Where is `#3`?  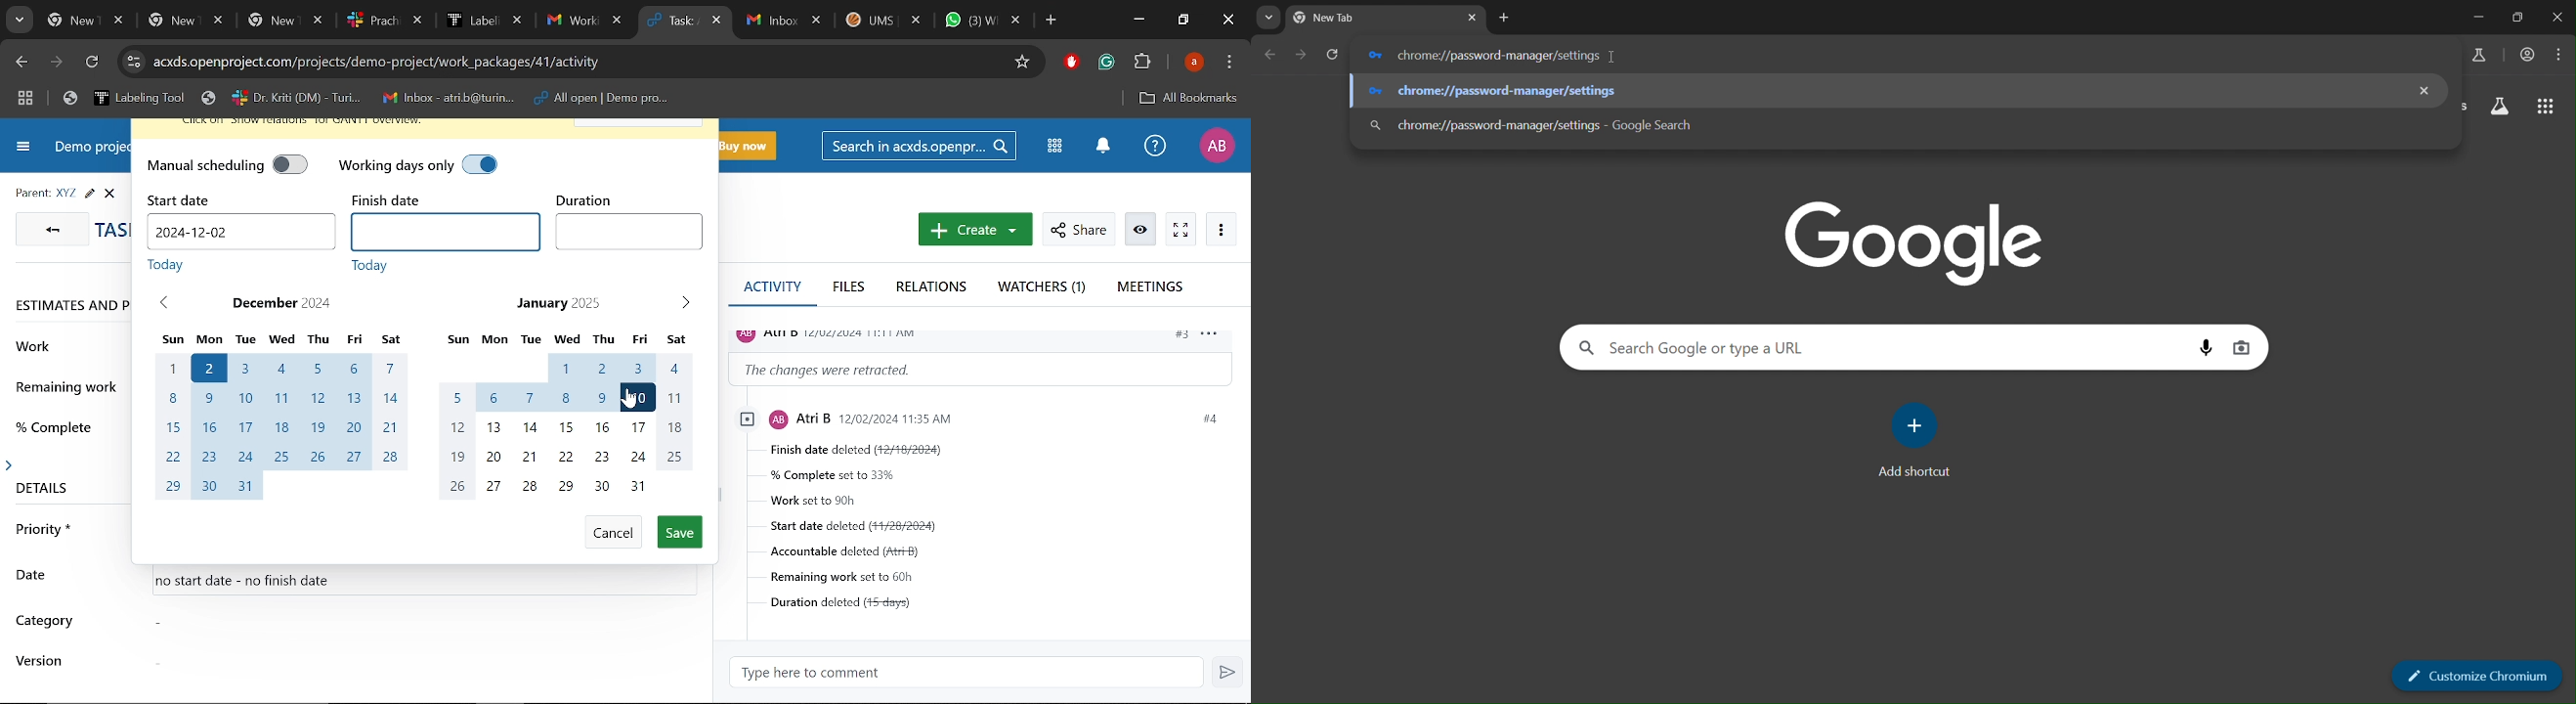
#3 is located at coordinates (1181, 336).